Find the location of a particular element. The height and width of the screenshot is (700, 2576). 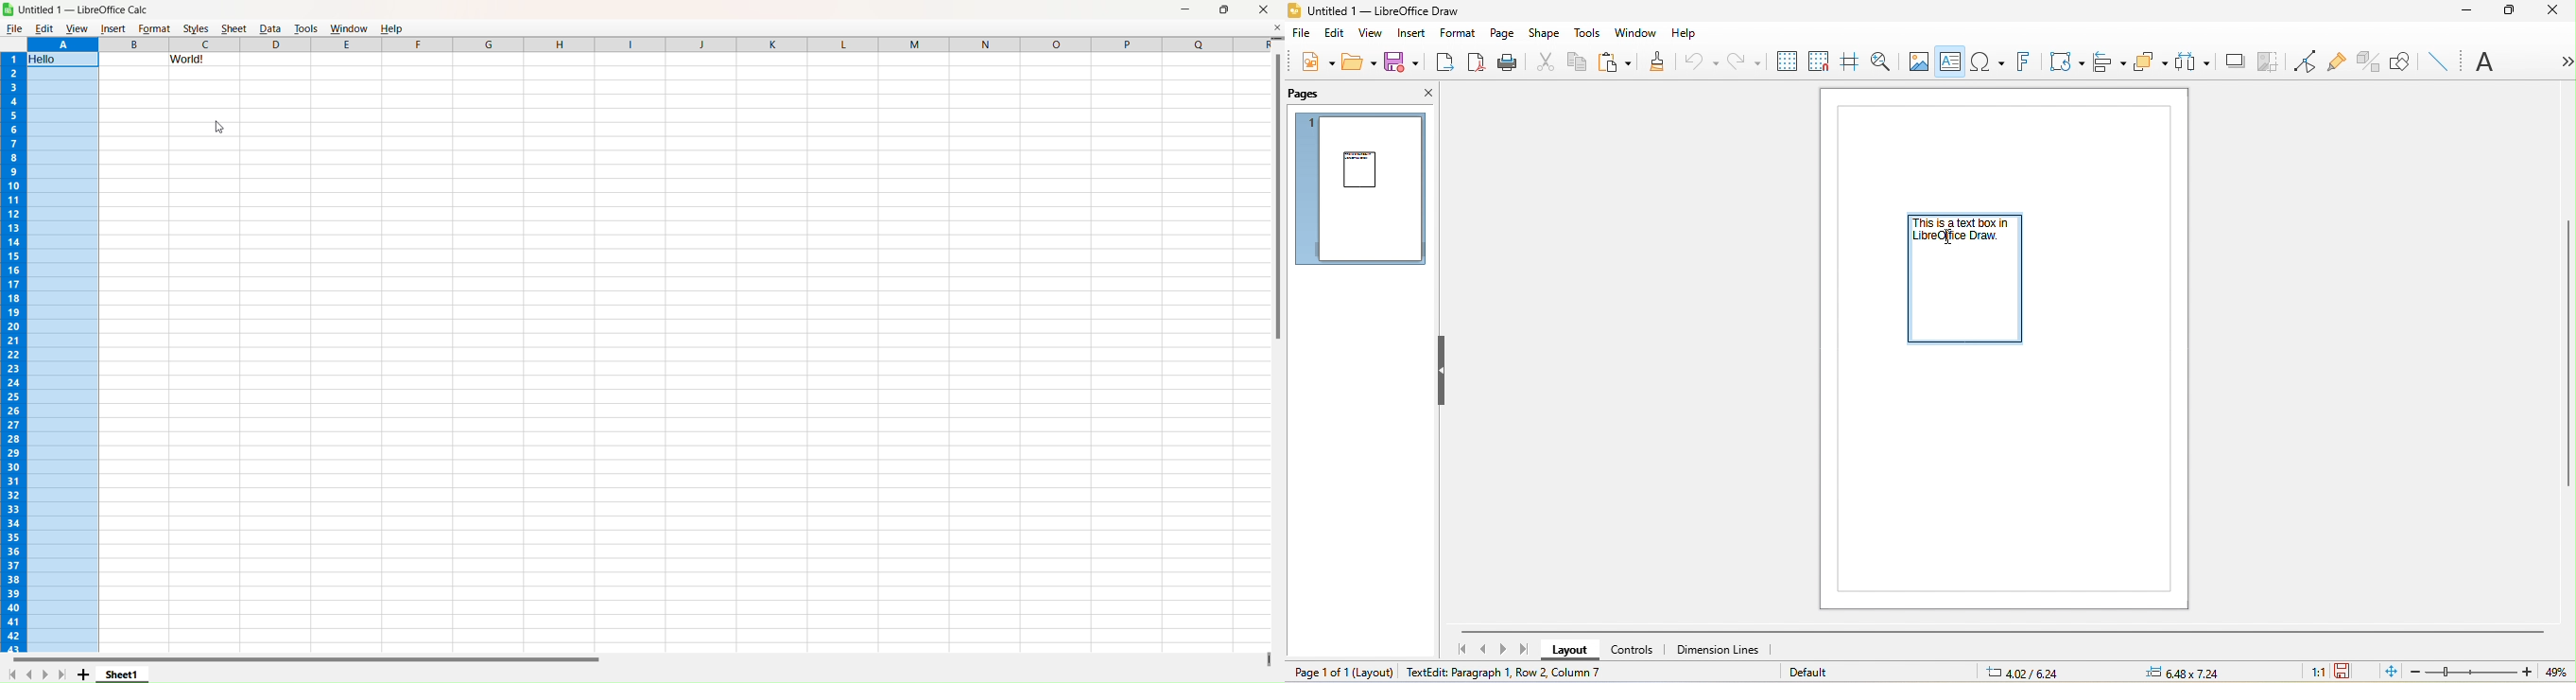

Horizontal Scroll bar is located at coordinates (301, 660).